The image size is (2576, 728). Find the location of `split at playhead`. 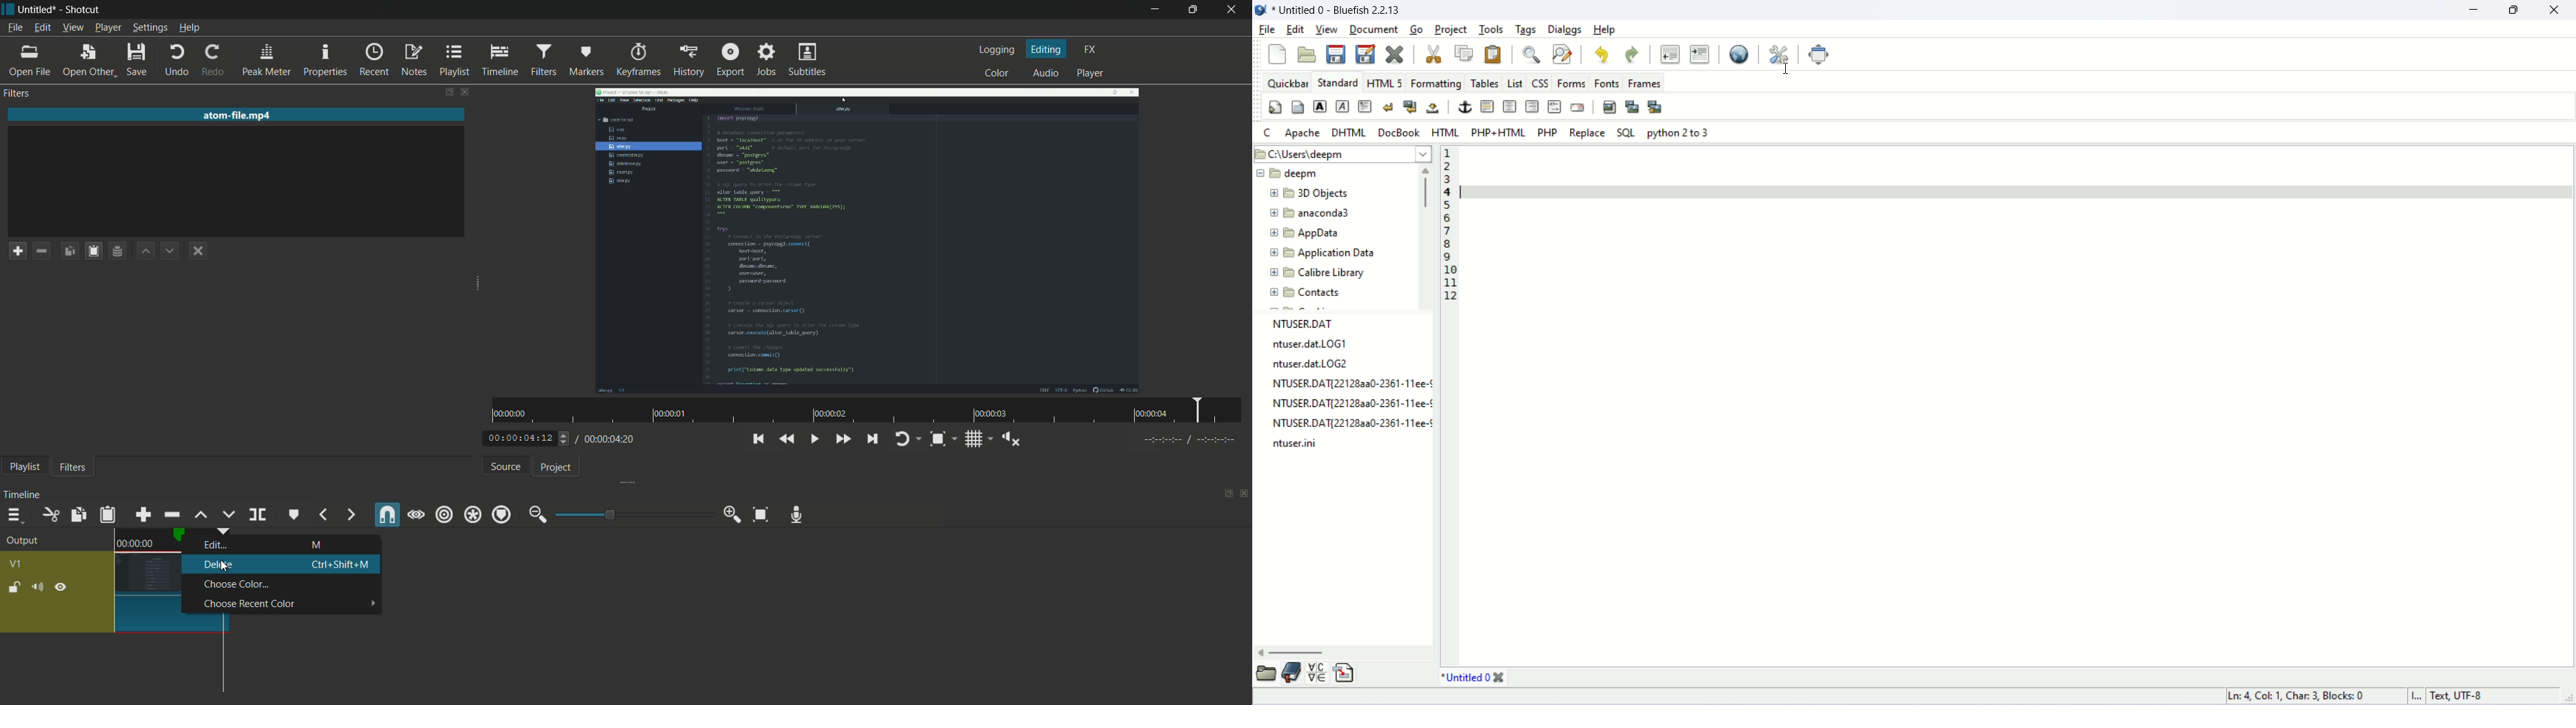

split at playhead is located at coordinates (259, 514).